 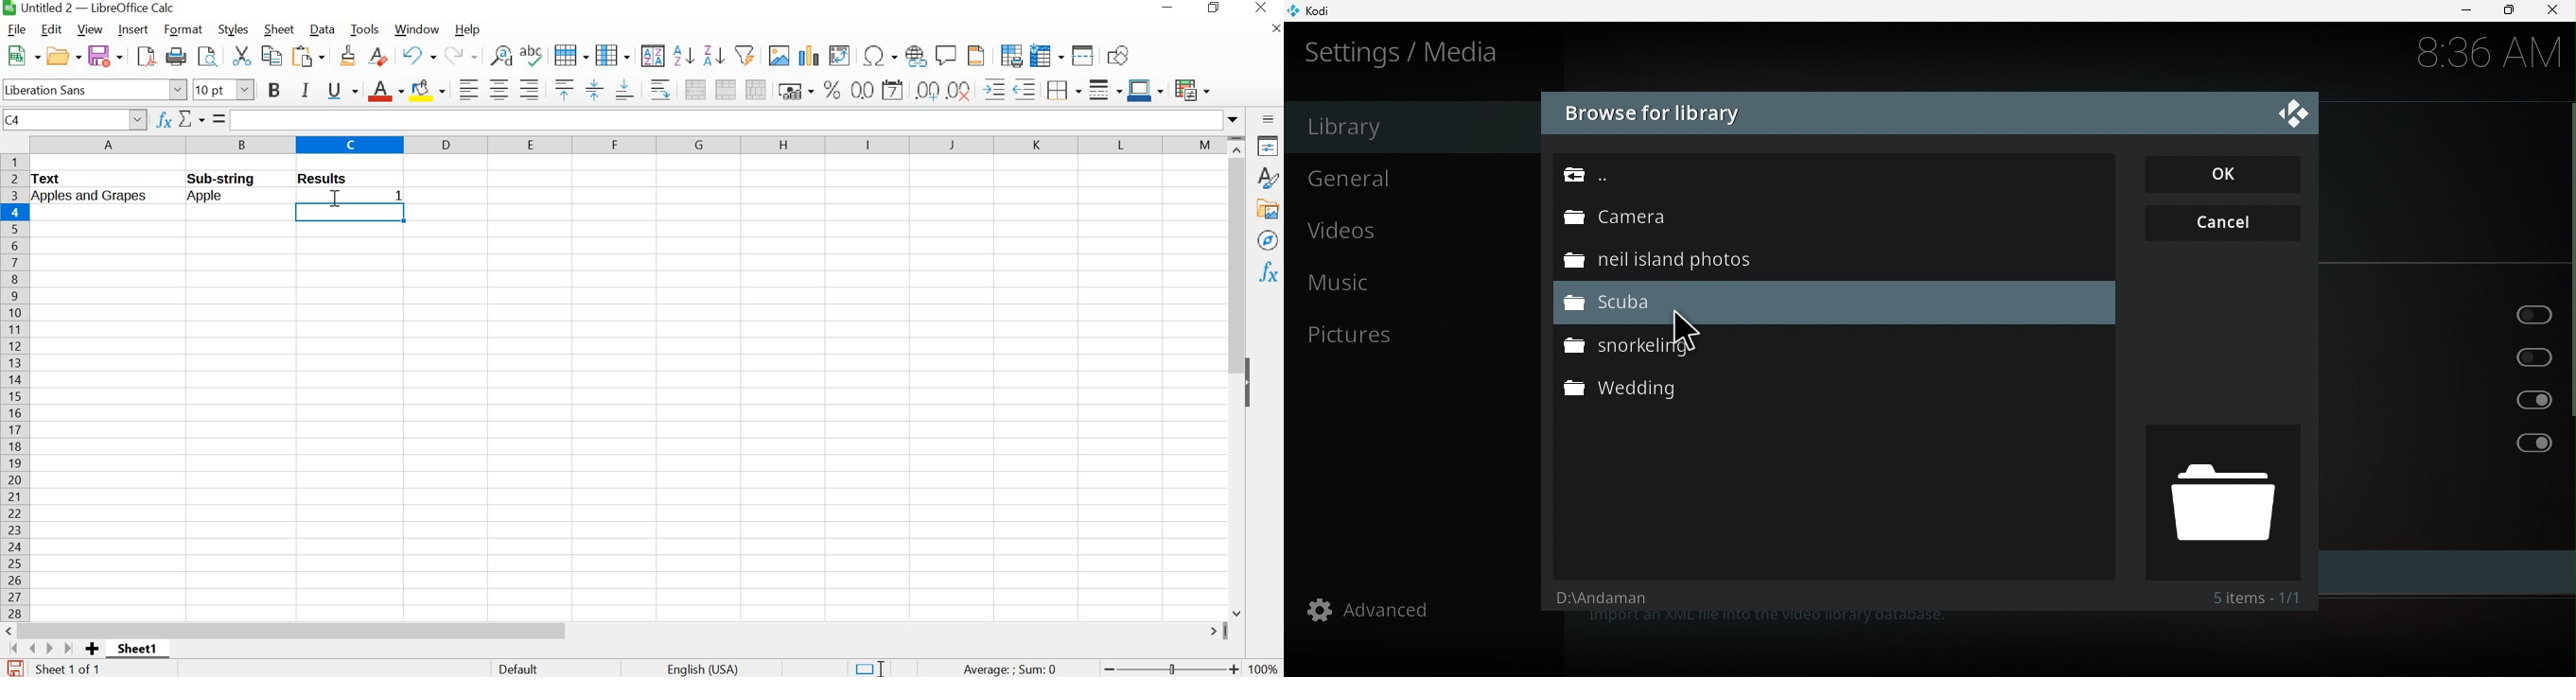 What do you see at coordinates (862, 90) in the screenshot?
I see `format as number` at bounding box center [862, 90].